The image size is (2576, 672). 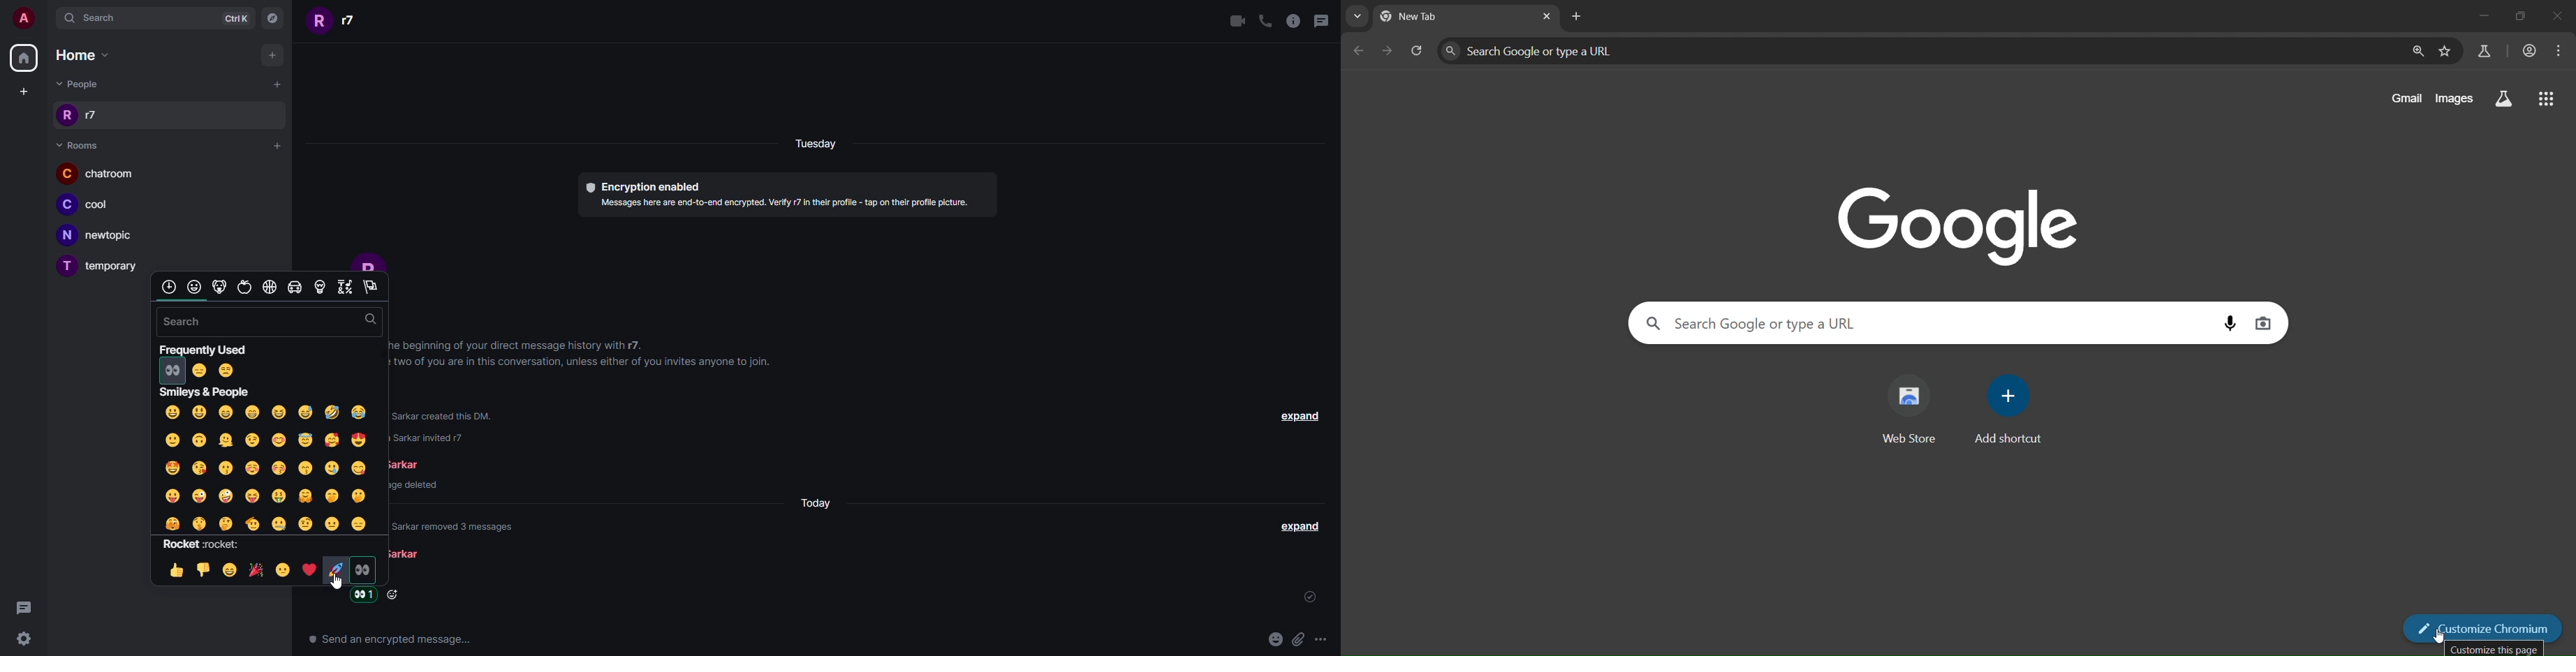 I want to click on home, so click(x=90, y=57).